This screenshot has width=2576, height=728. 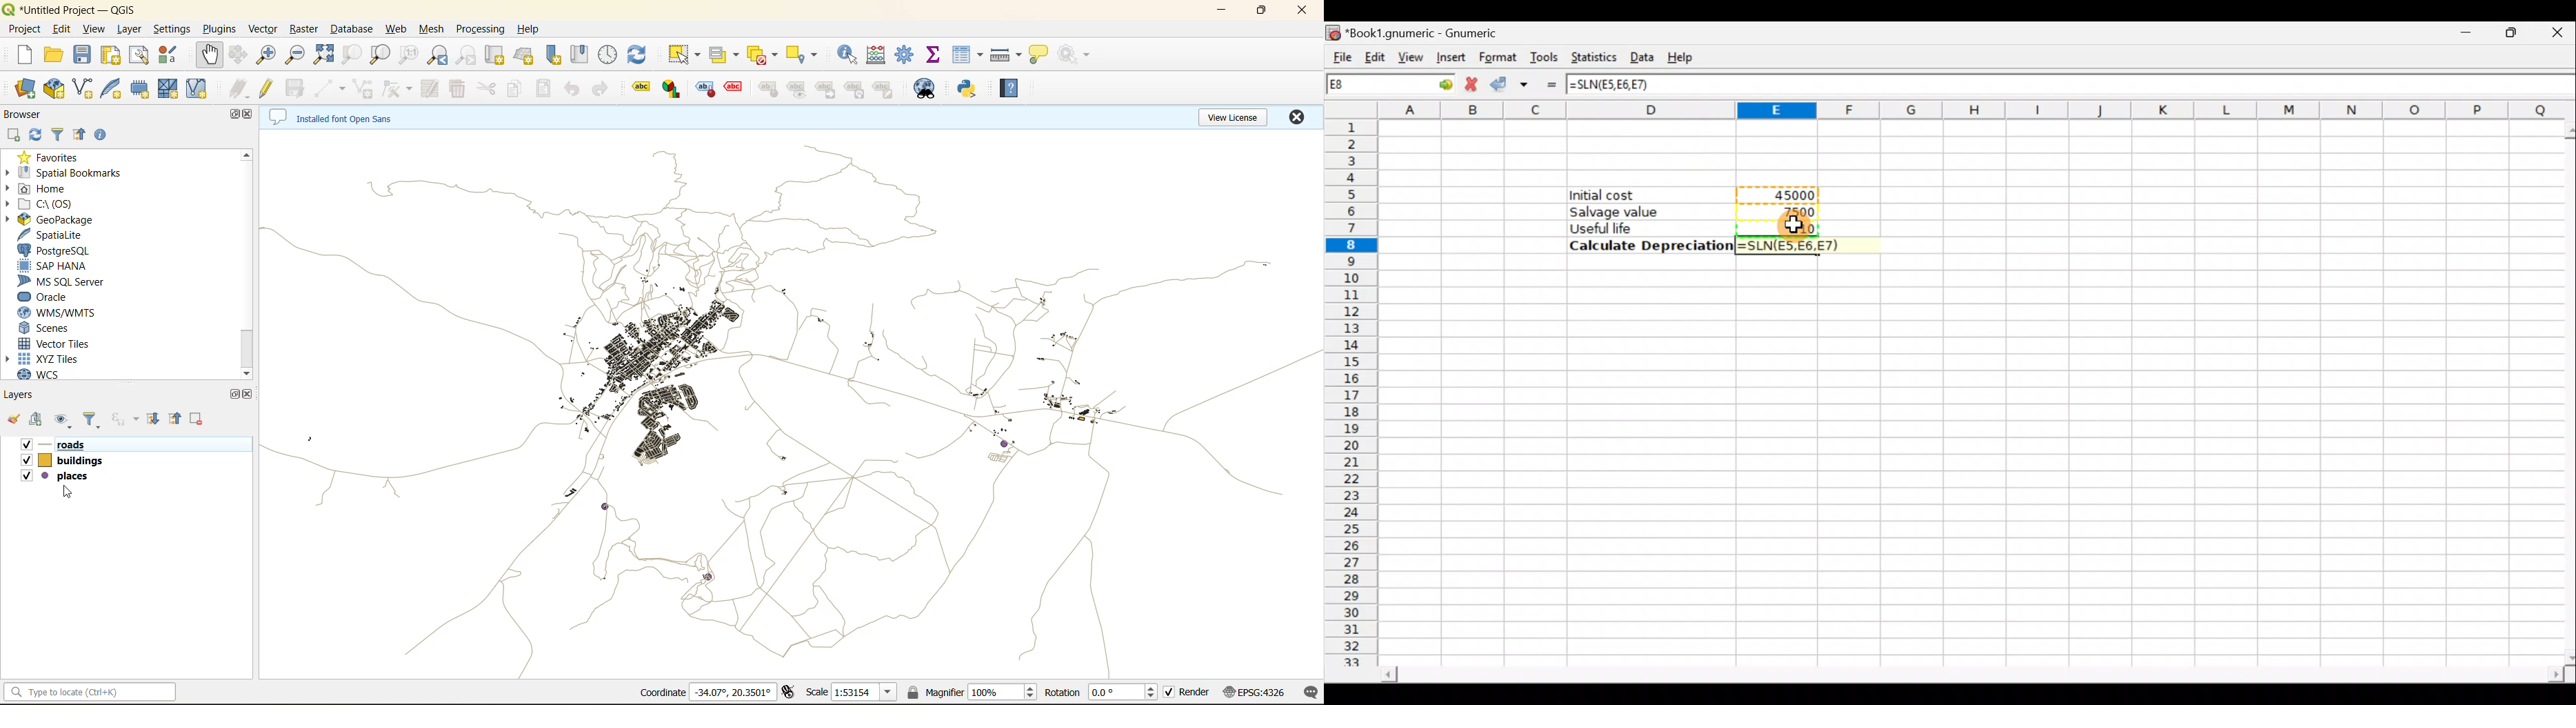 What do you see at coordinates (1971, 110) in the screenshot?
I see `Columns` at bounding box center [1971, 110].